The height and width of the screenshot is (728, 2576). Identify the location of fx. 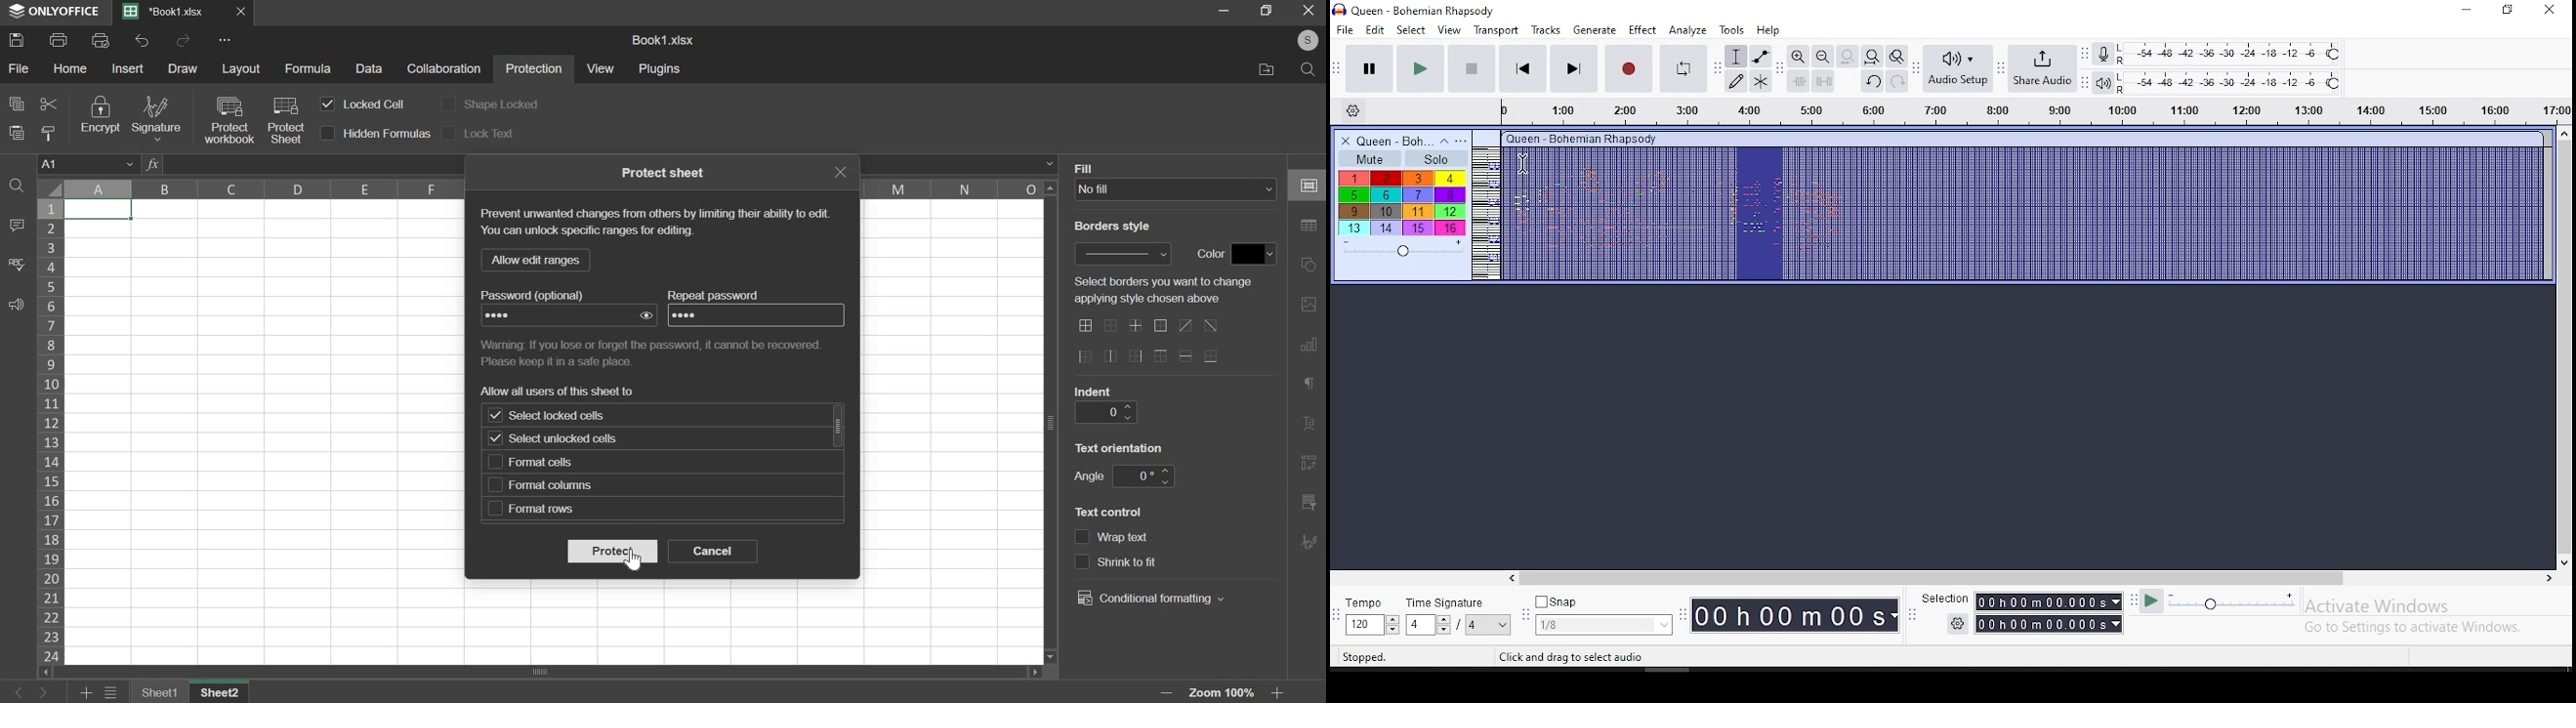
(152, 164).